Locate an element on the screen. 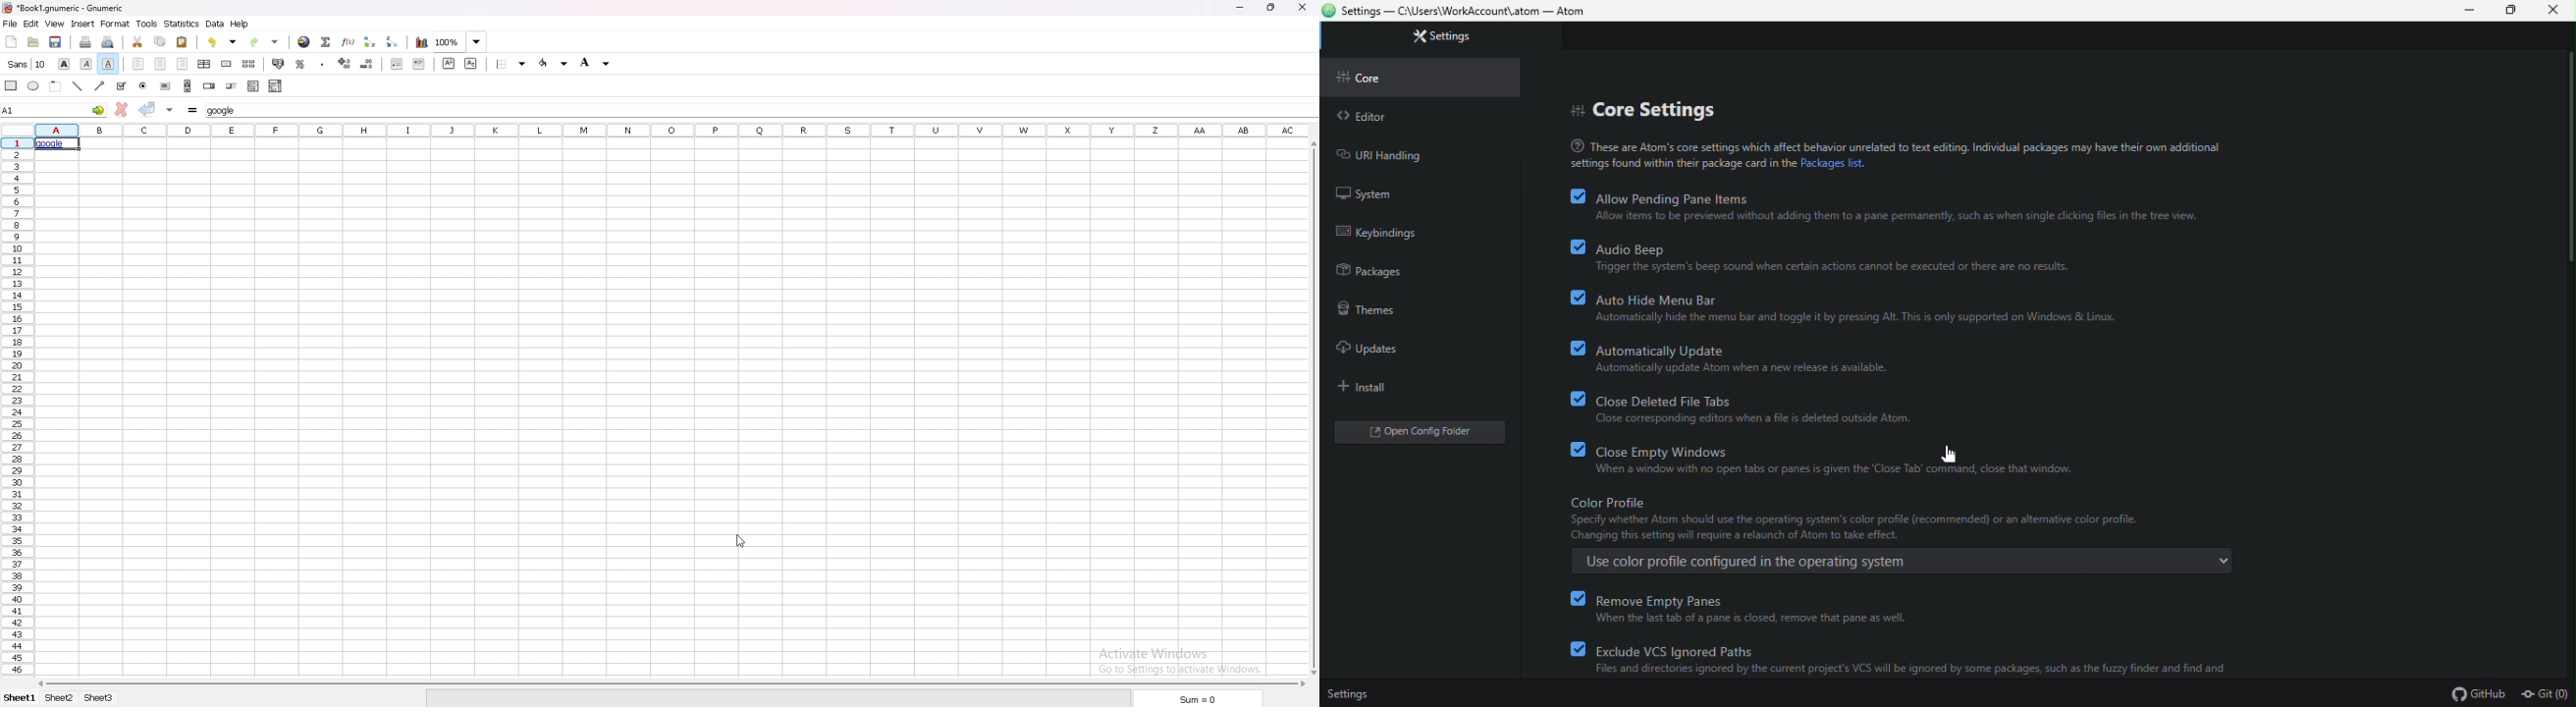 This screenshot has height=728, width=2576. sort ascending is located at coordinates (371, 41).